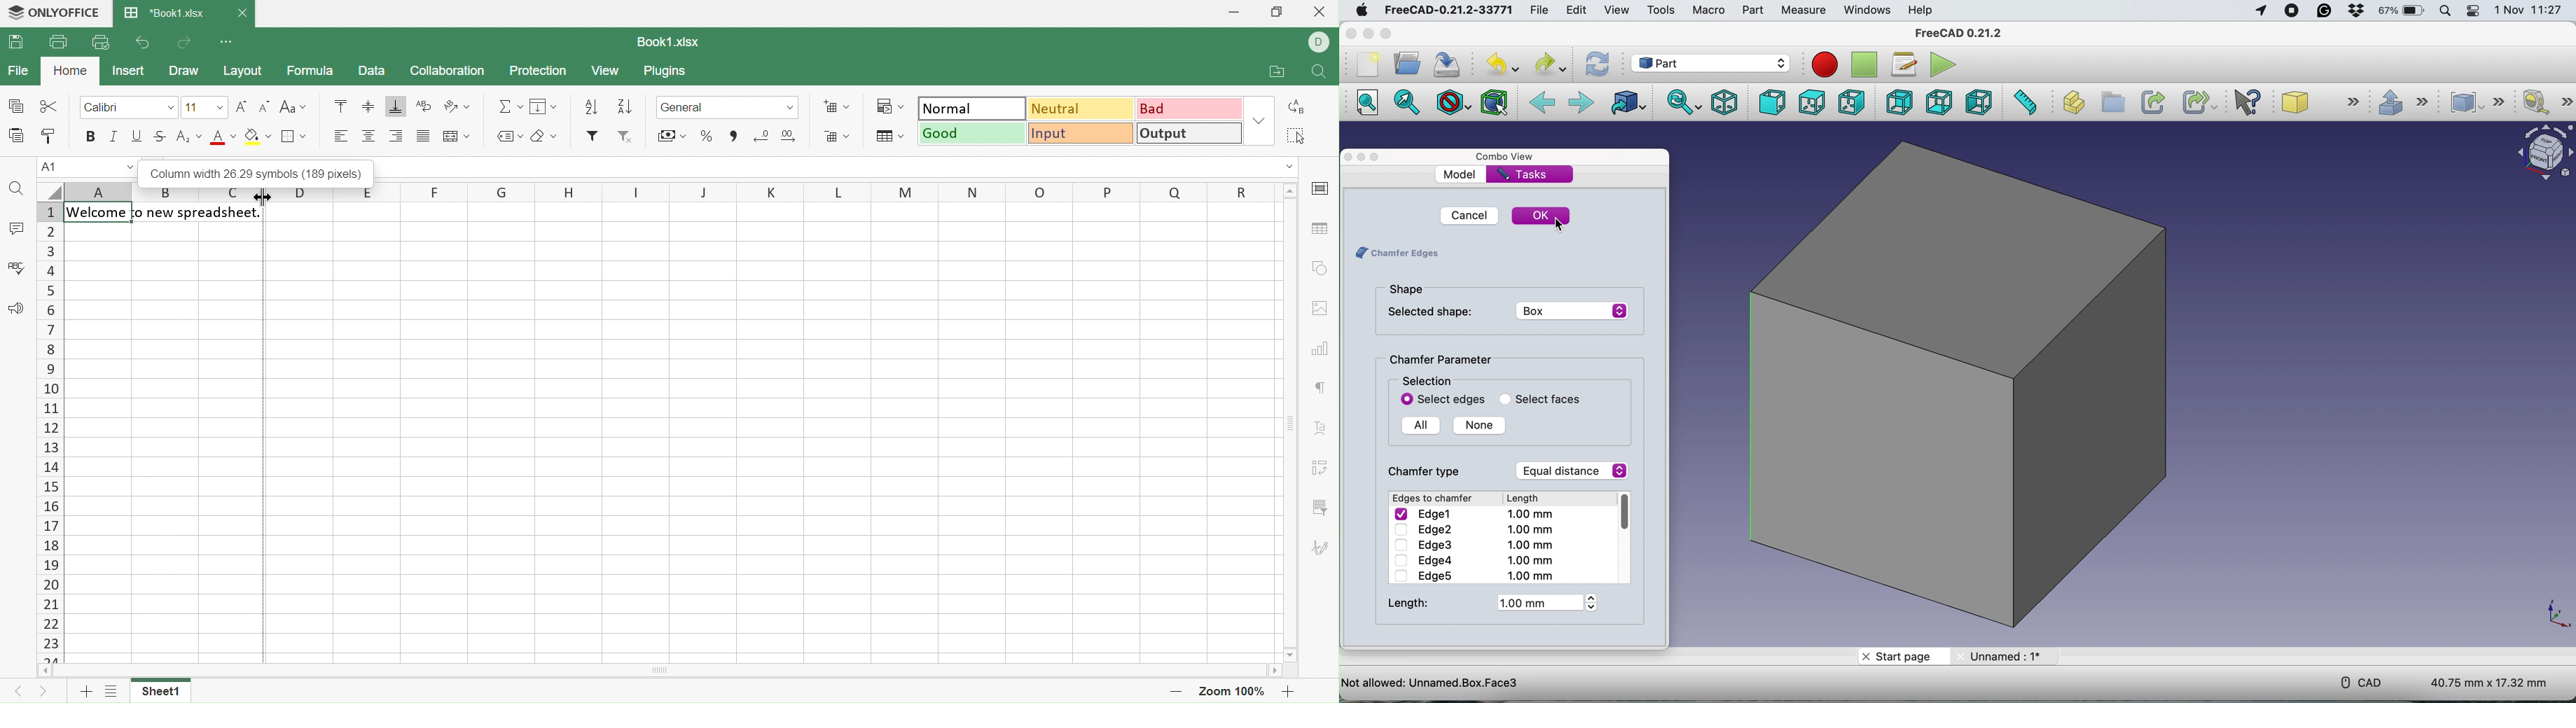 This screenshot has width=2576, height=728. Describe the element at coordinates (14, 104) in the screenshot. I see `Copy` at that location.